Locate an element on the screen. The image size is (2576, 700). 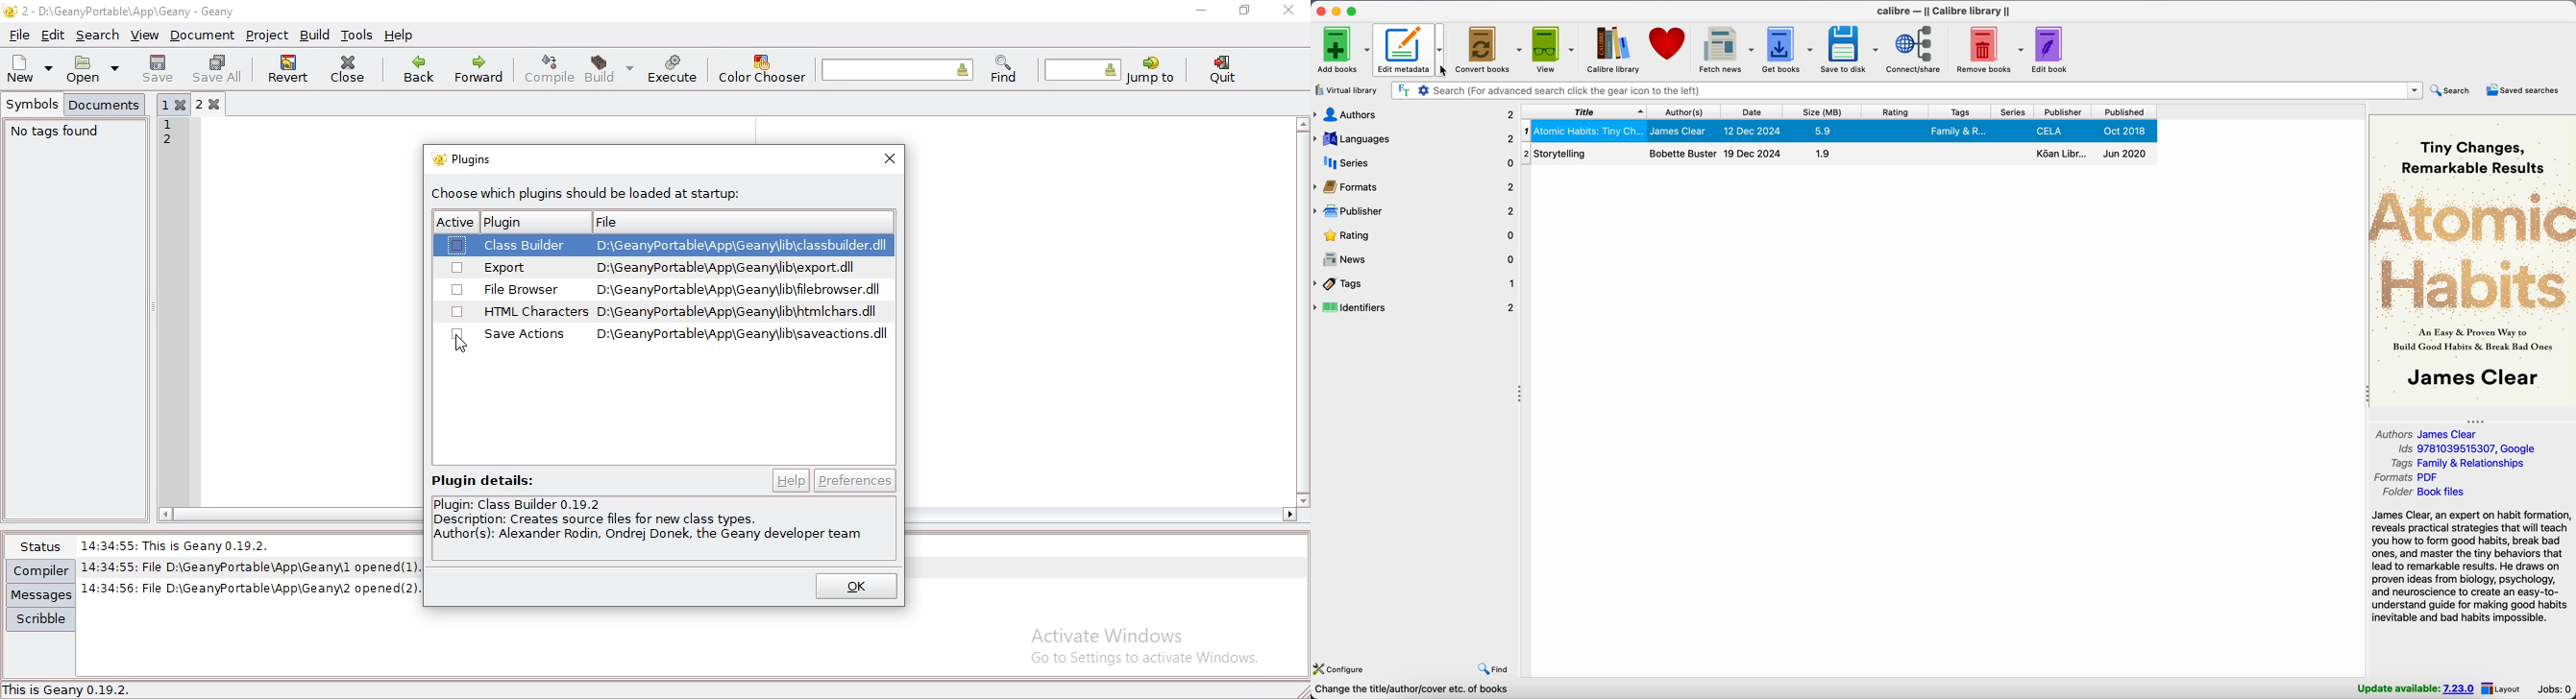
Jobs: 0 is located at coordinates (2555, 690).